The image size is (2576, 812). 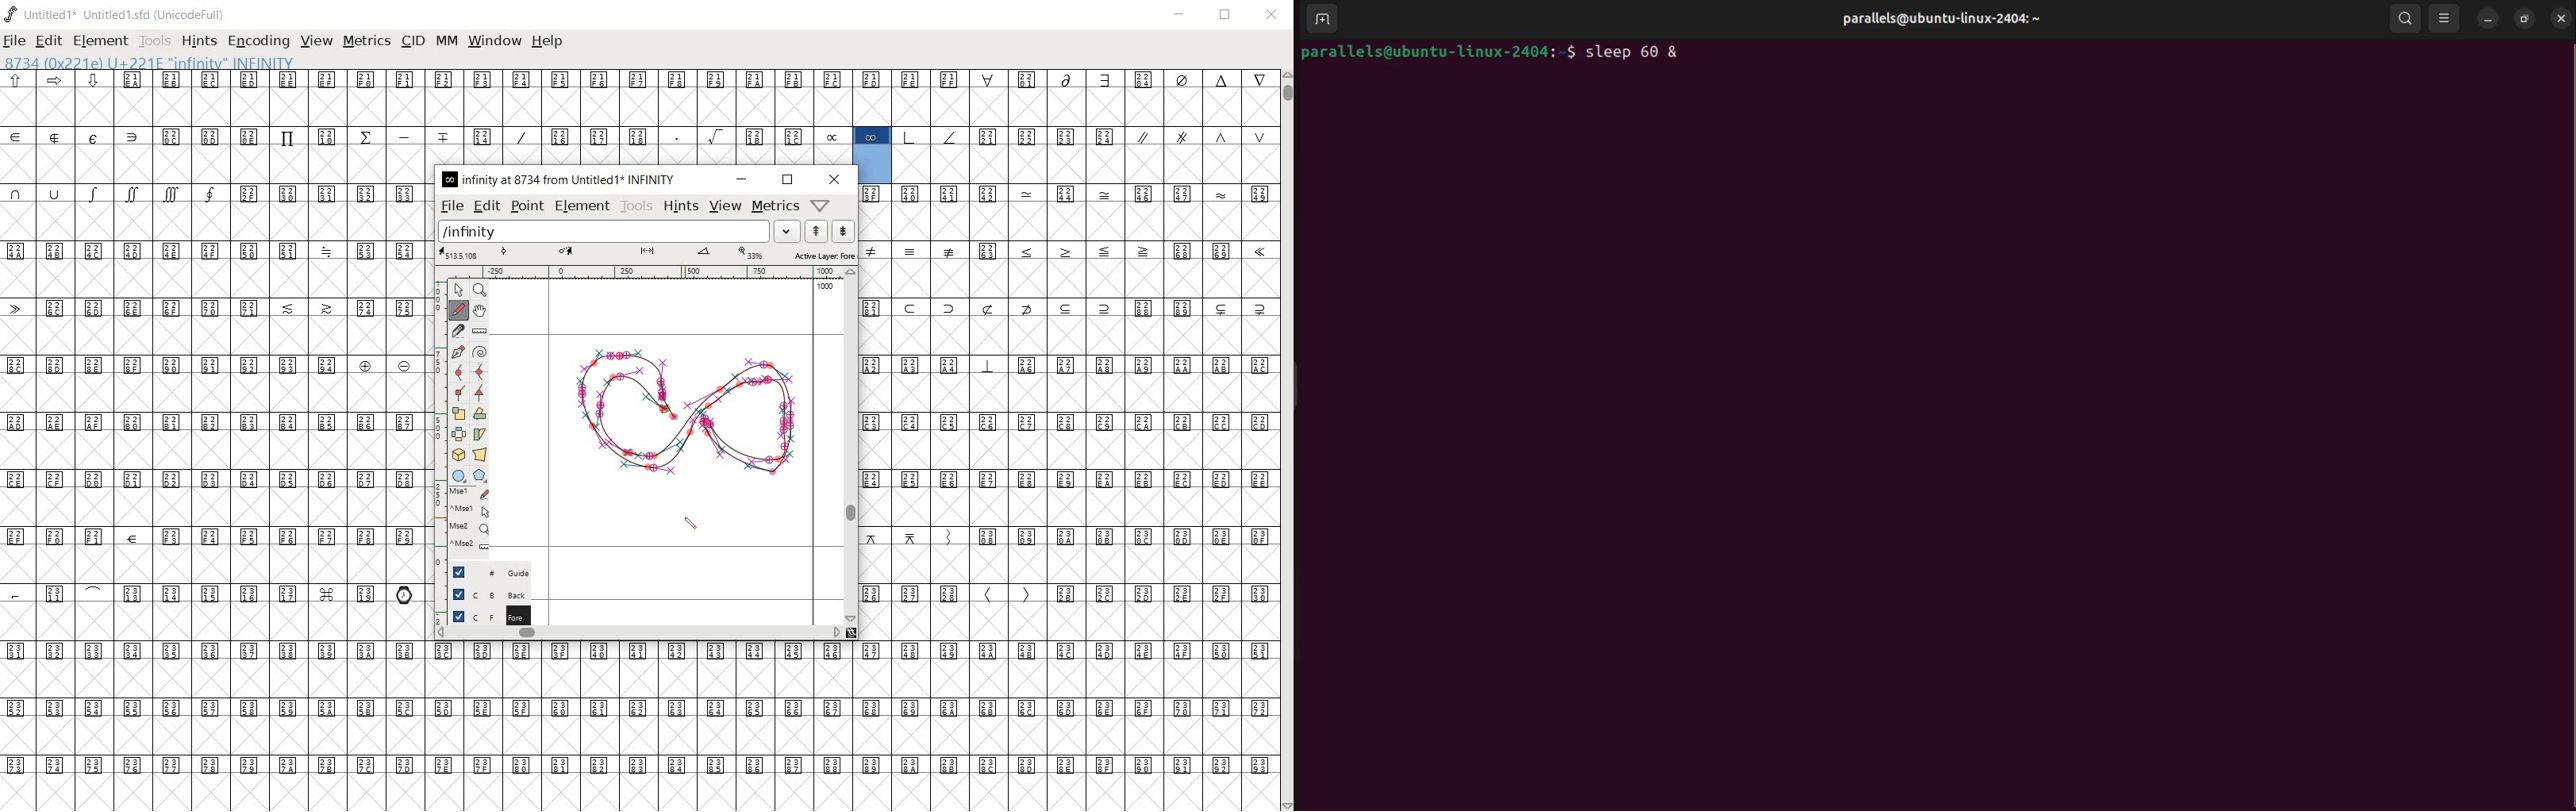 I want to click on element, so click(x=582, y=207).